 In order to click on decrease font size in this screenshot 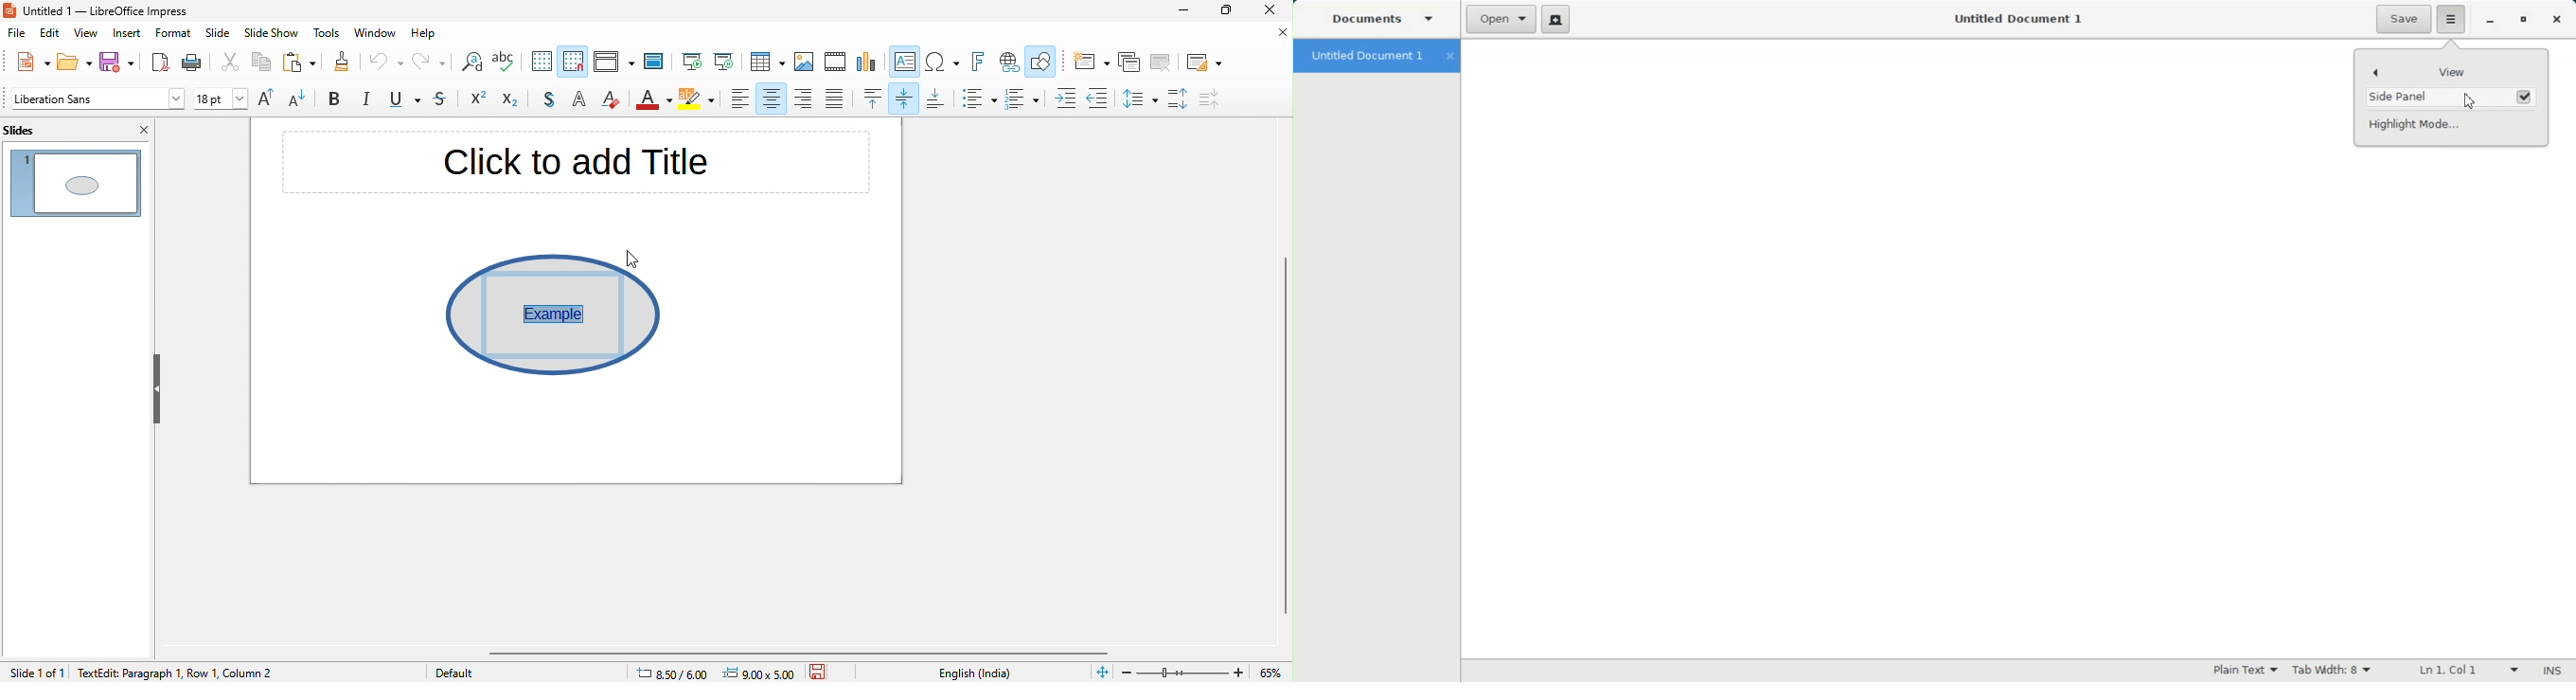, I will do `click(304, 100)`.